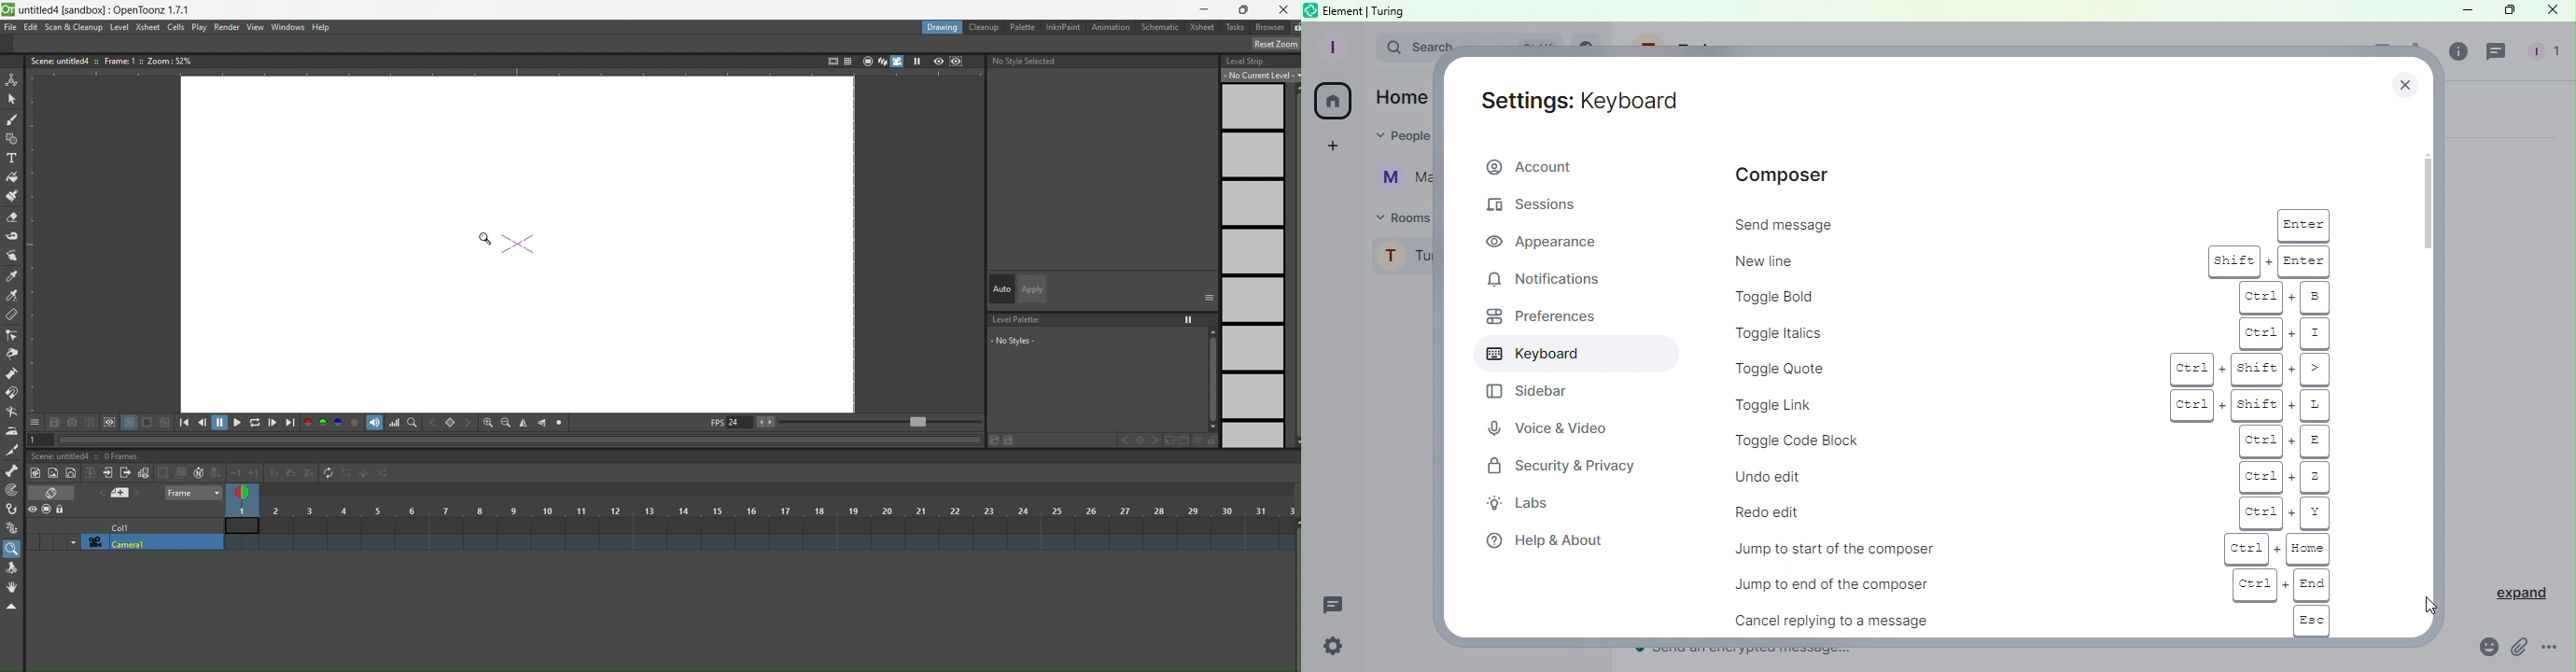 The height and width of the screenshot is (672, 2576). Describe the element at coordinates (13, 394) in the screenshot. I see `magnet tool` at that location.